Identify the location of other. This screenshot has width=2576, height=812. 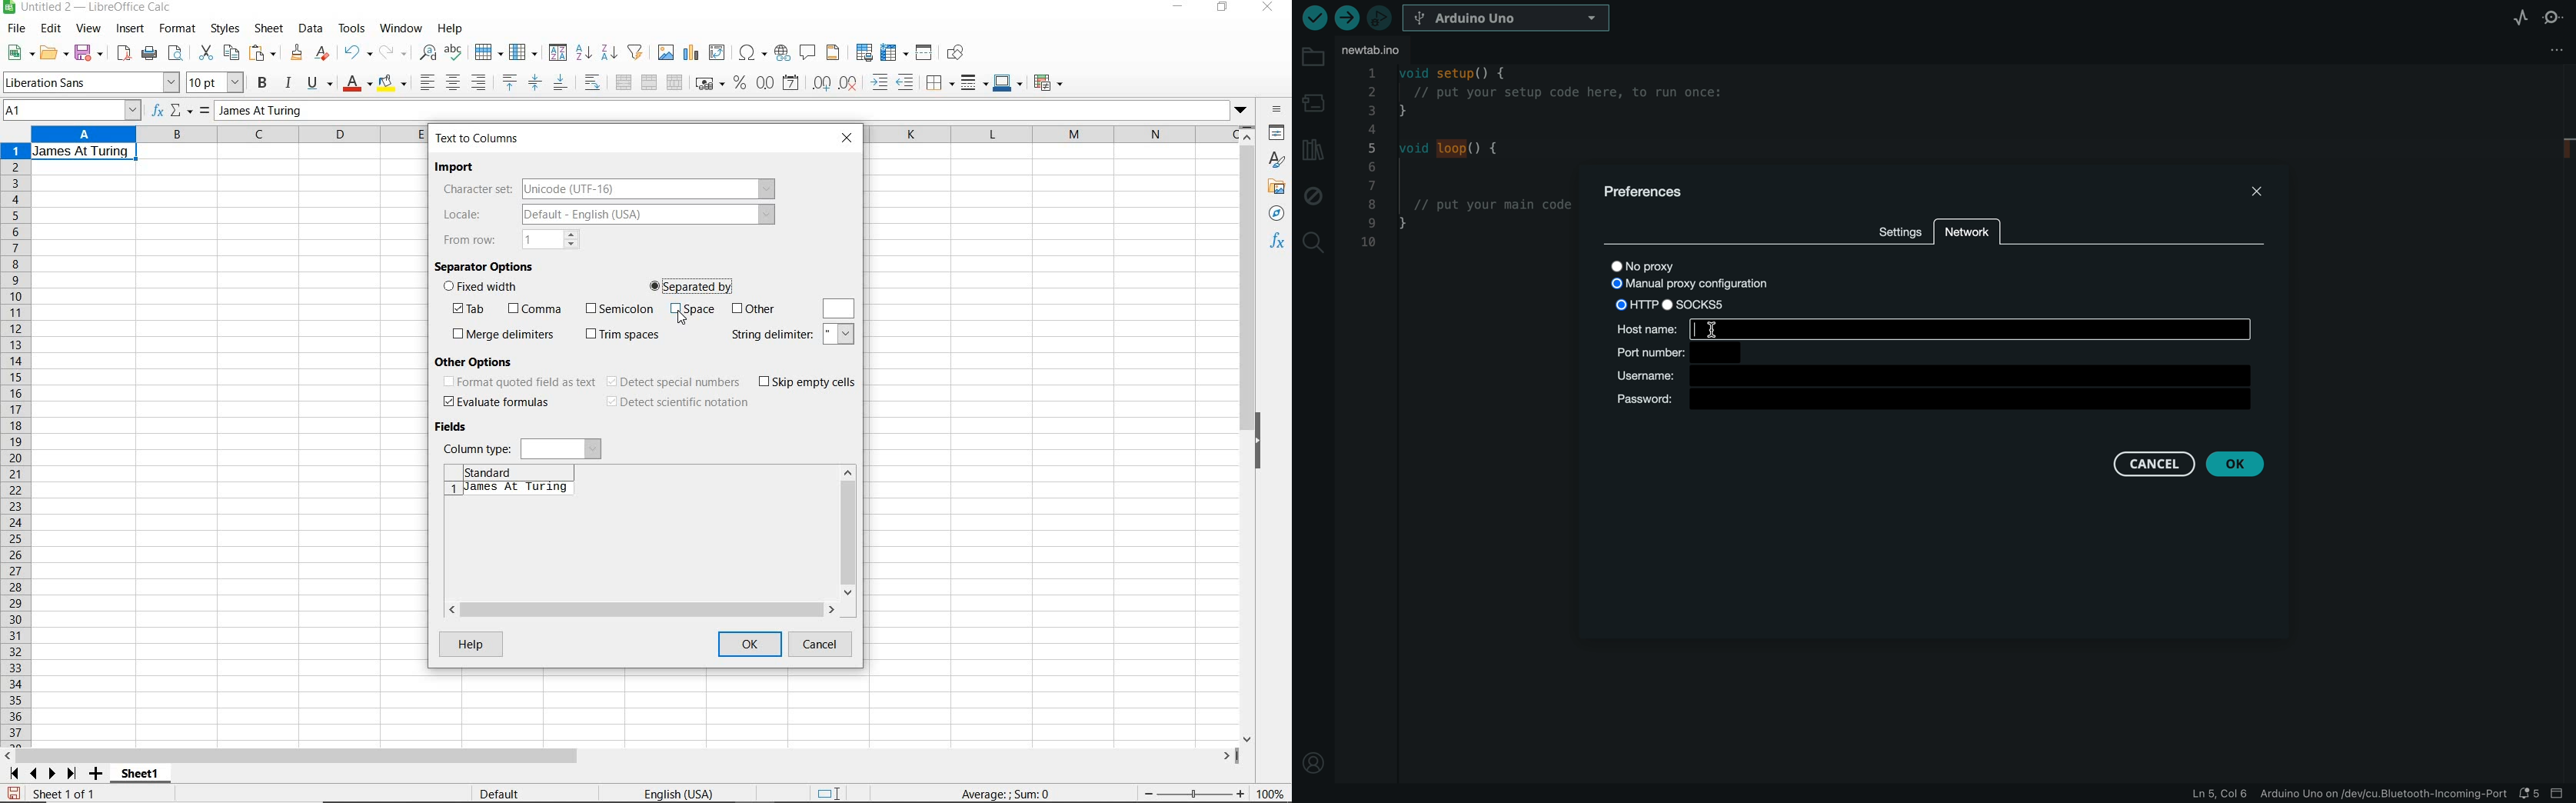
(753, 309).